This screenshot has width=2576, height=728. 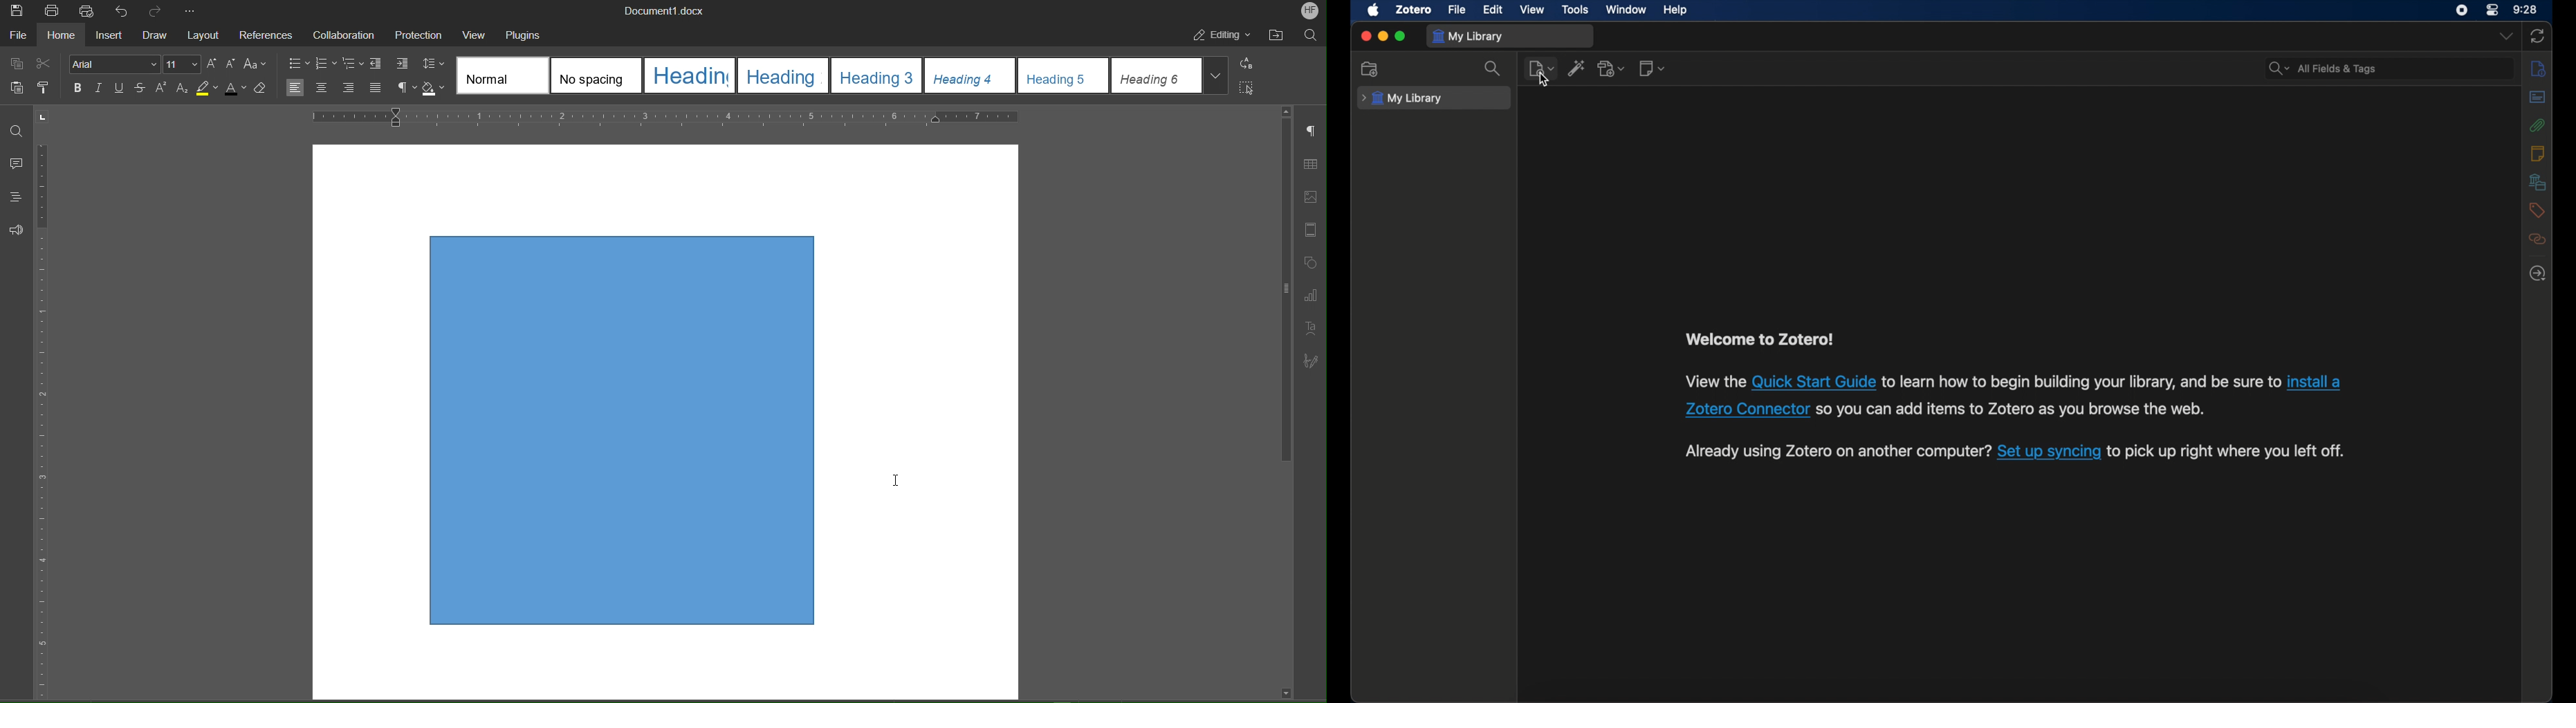 I want to click on View , so click(x=479, y=35).